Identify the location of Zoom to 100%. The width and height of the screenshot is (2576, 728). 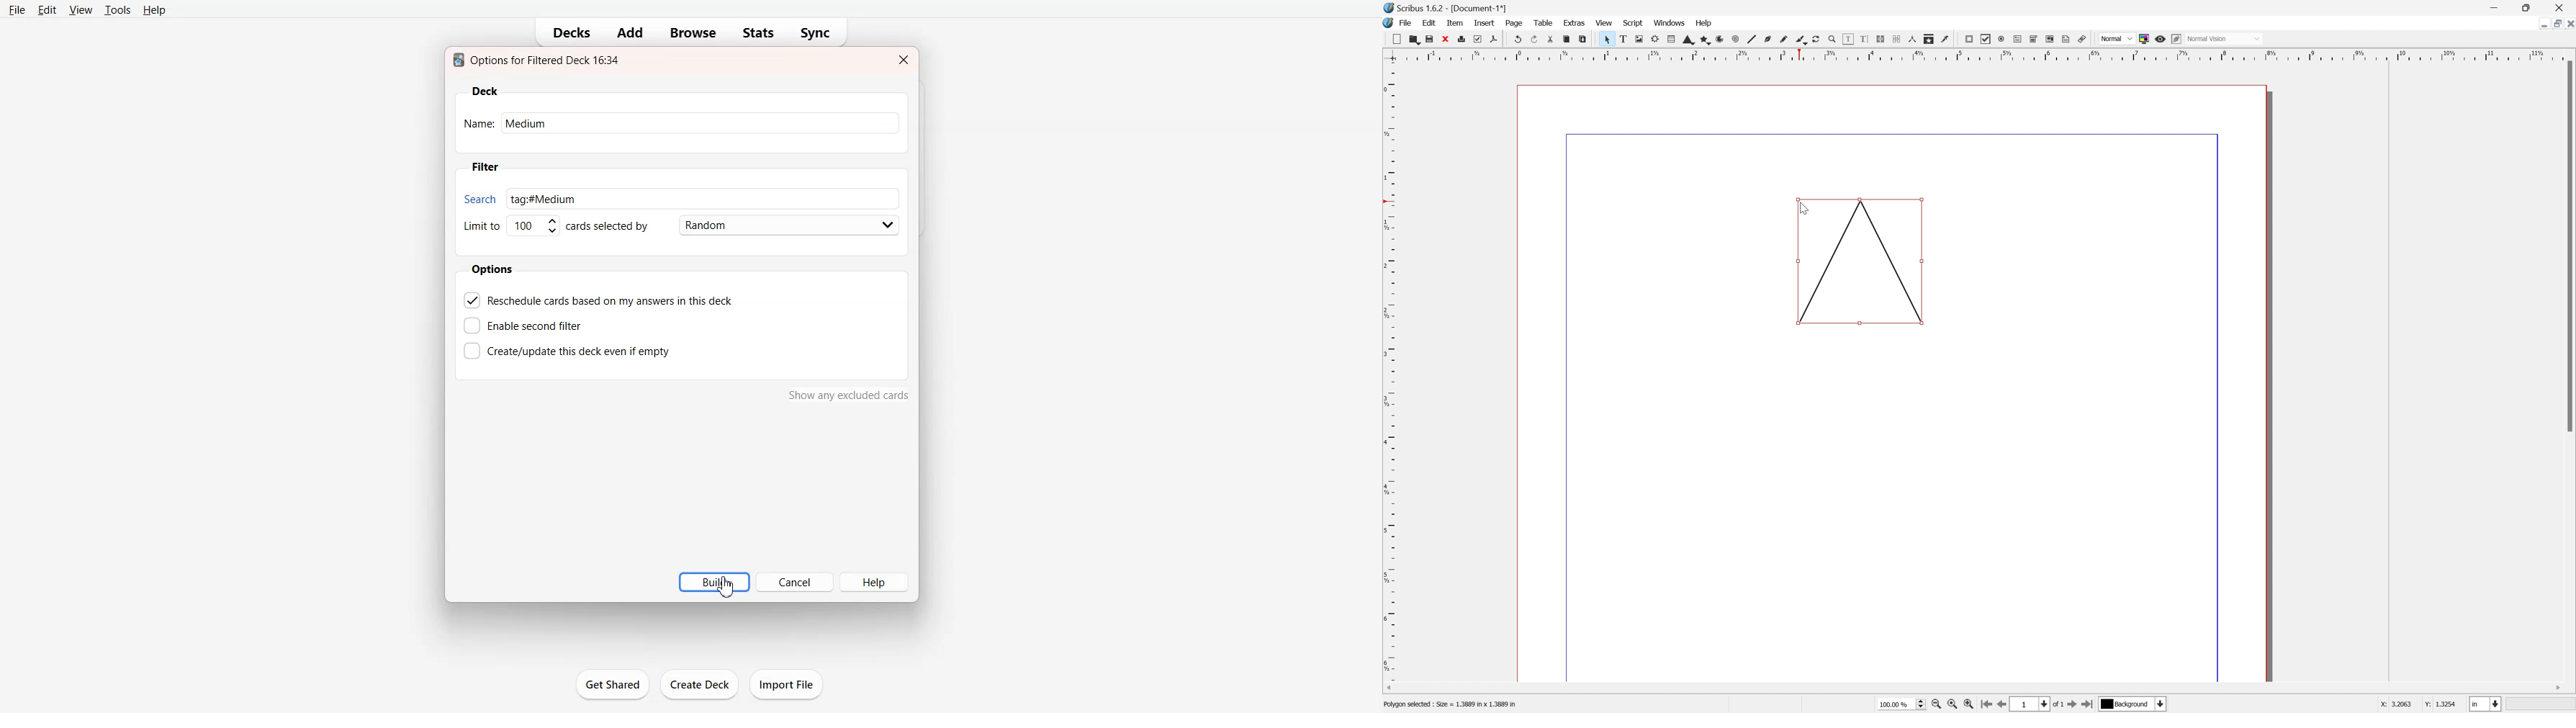
(1955, 706).